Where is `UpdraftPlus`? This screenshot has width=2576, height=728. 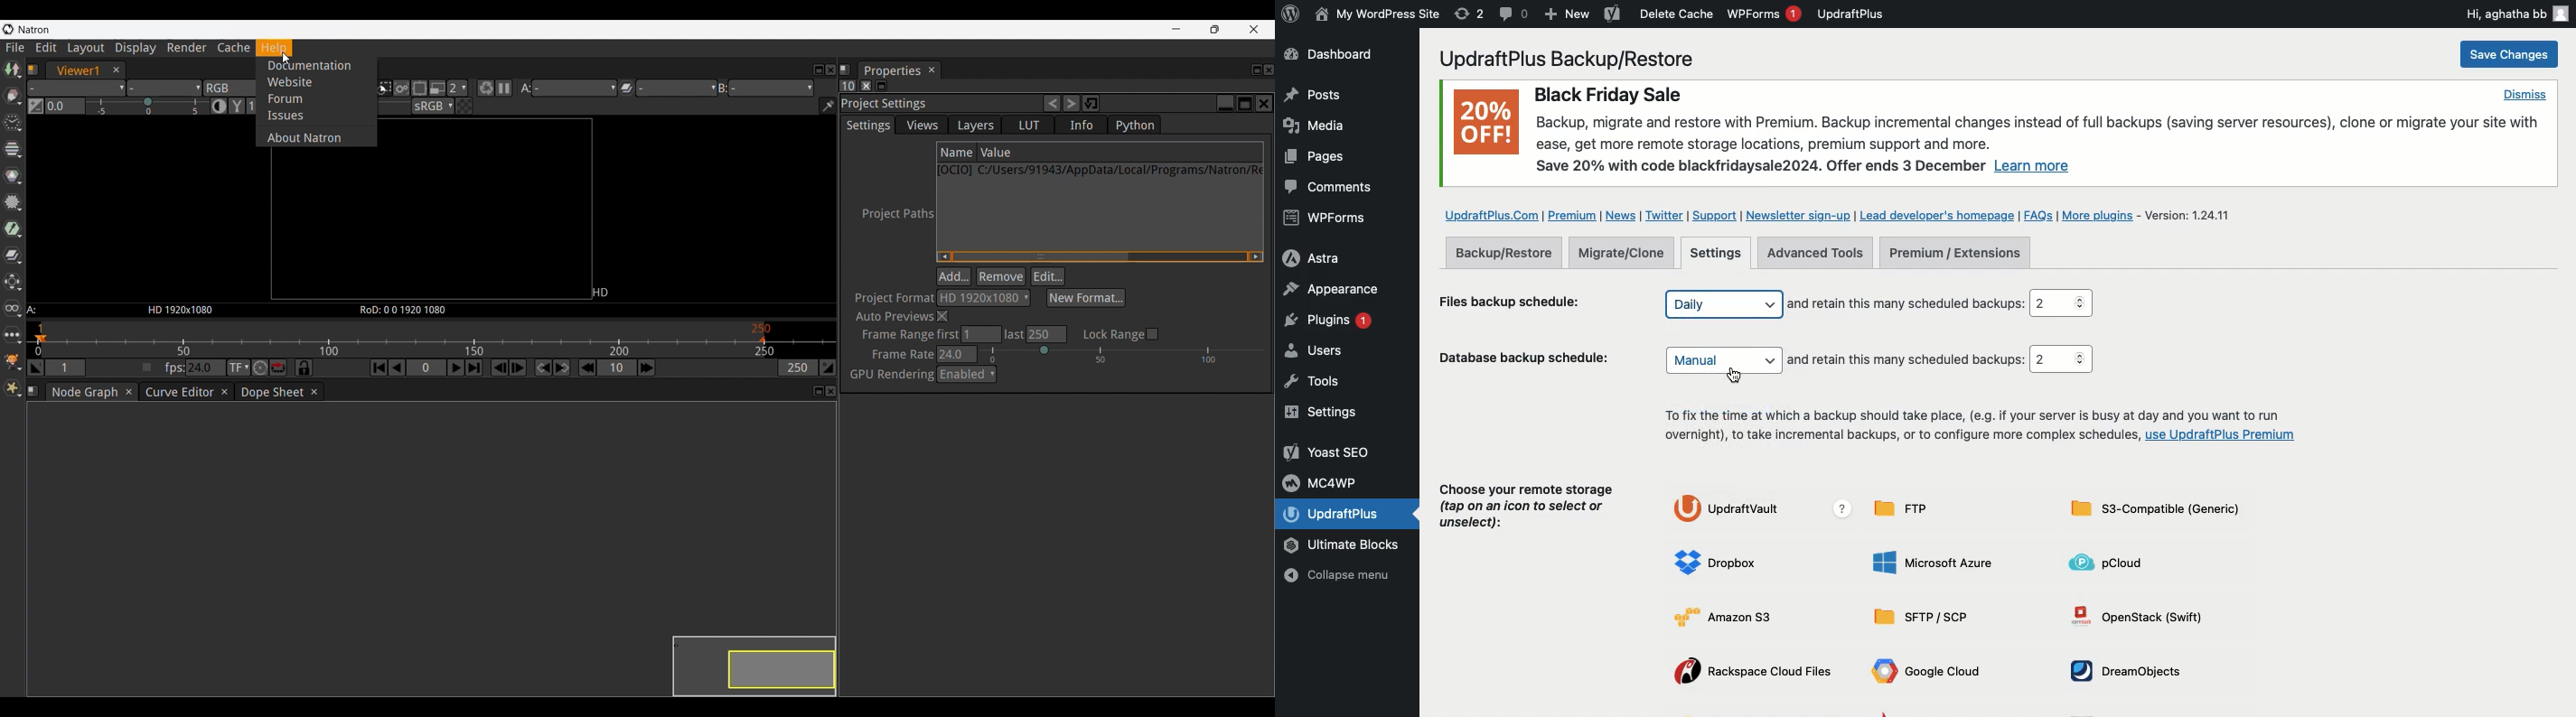
UpdraftPlus is located at coordinates (1350, 514).